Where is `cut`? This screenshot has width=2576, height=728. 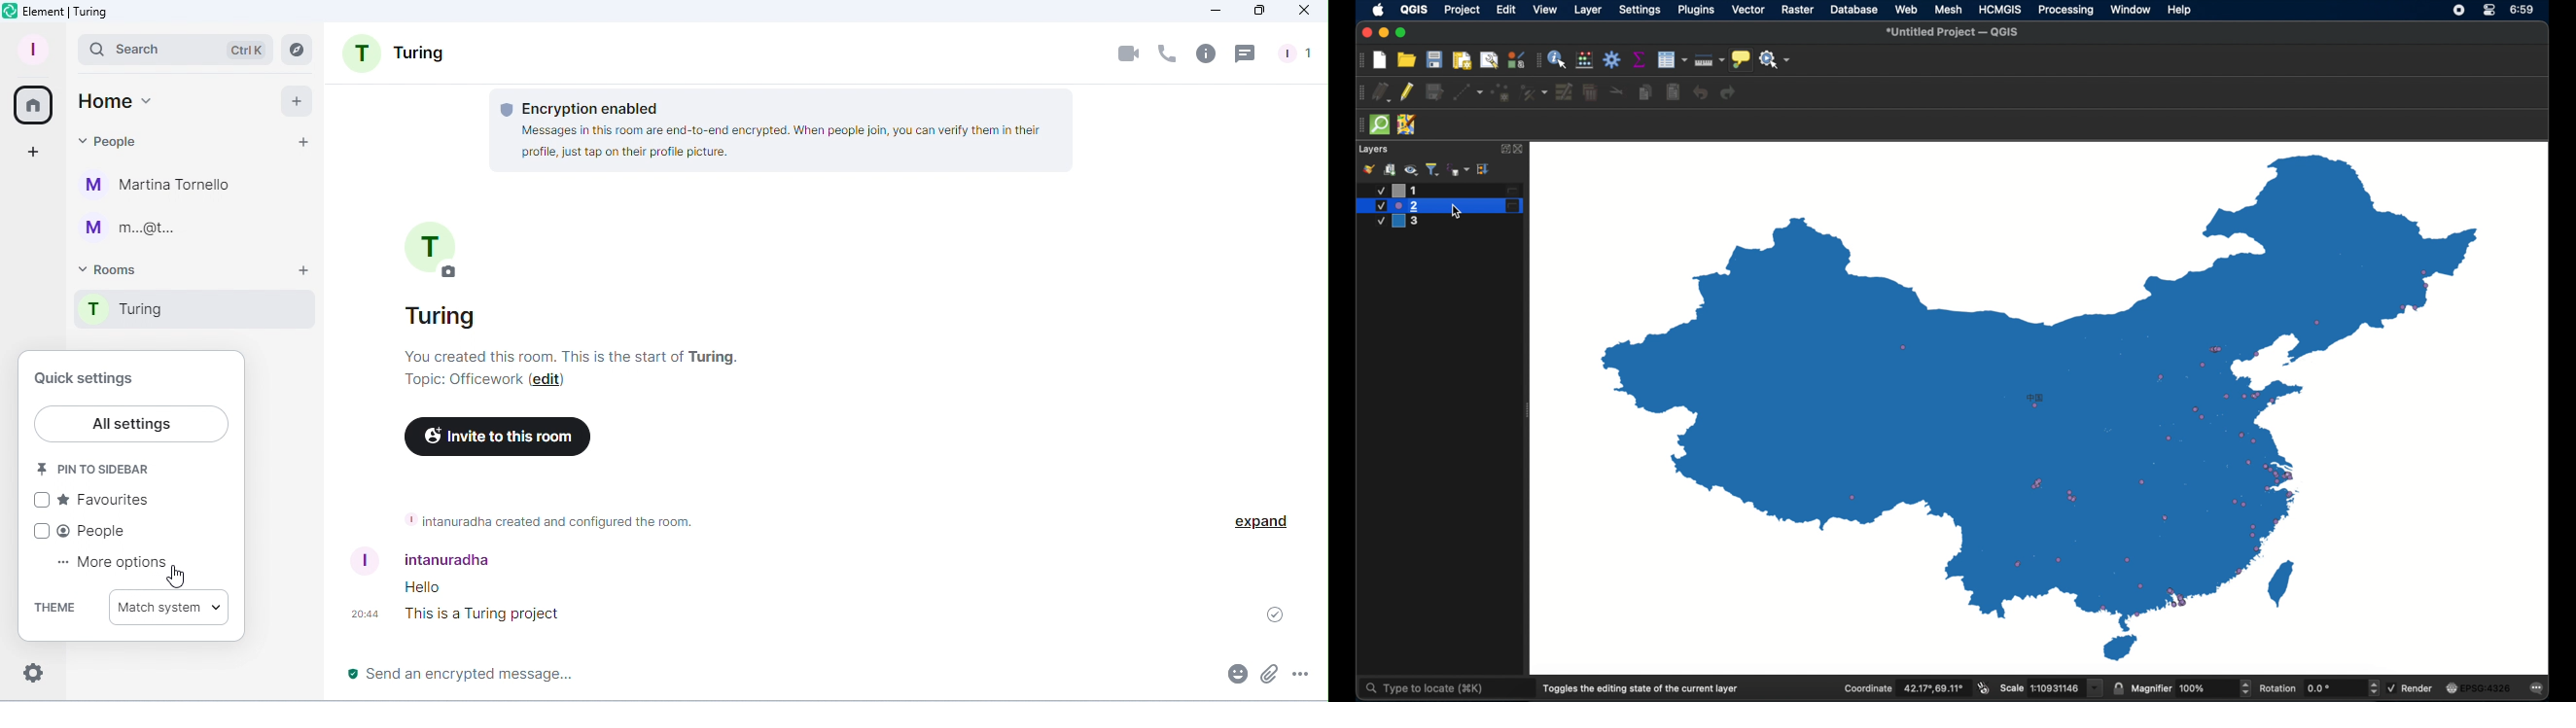
cut is located at coordinates (1618, 90).